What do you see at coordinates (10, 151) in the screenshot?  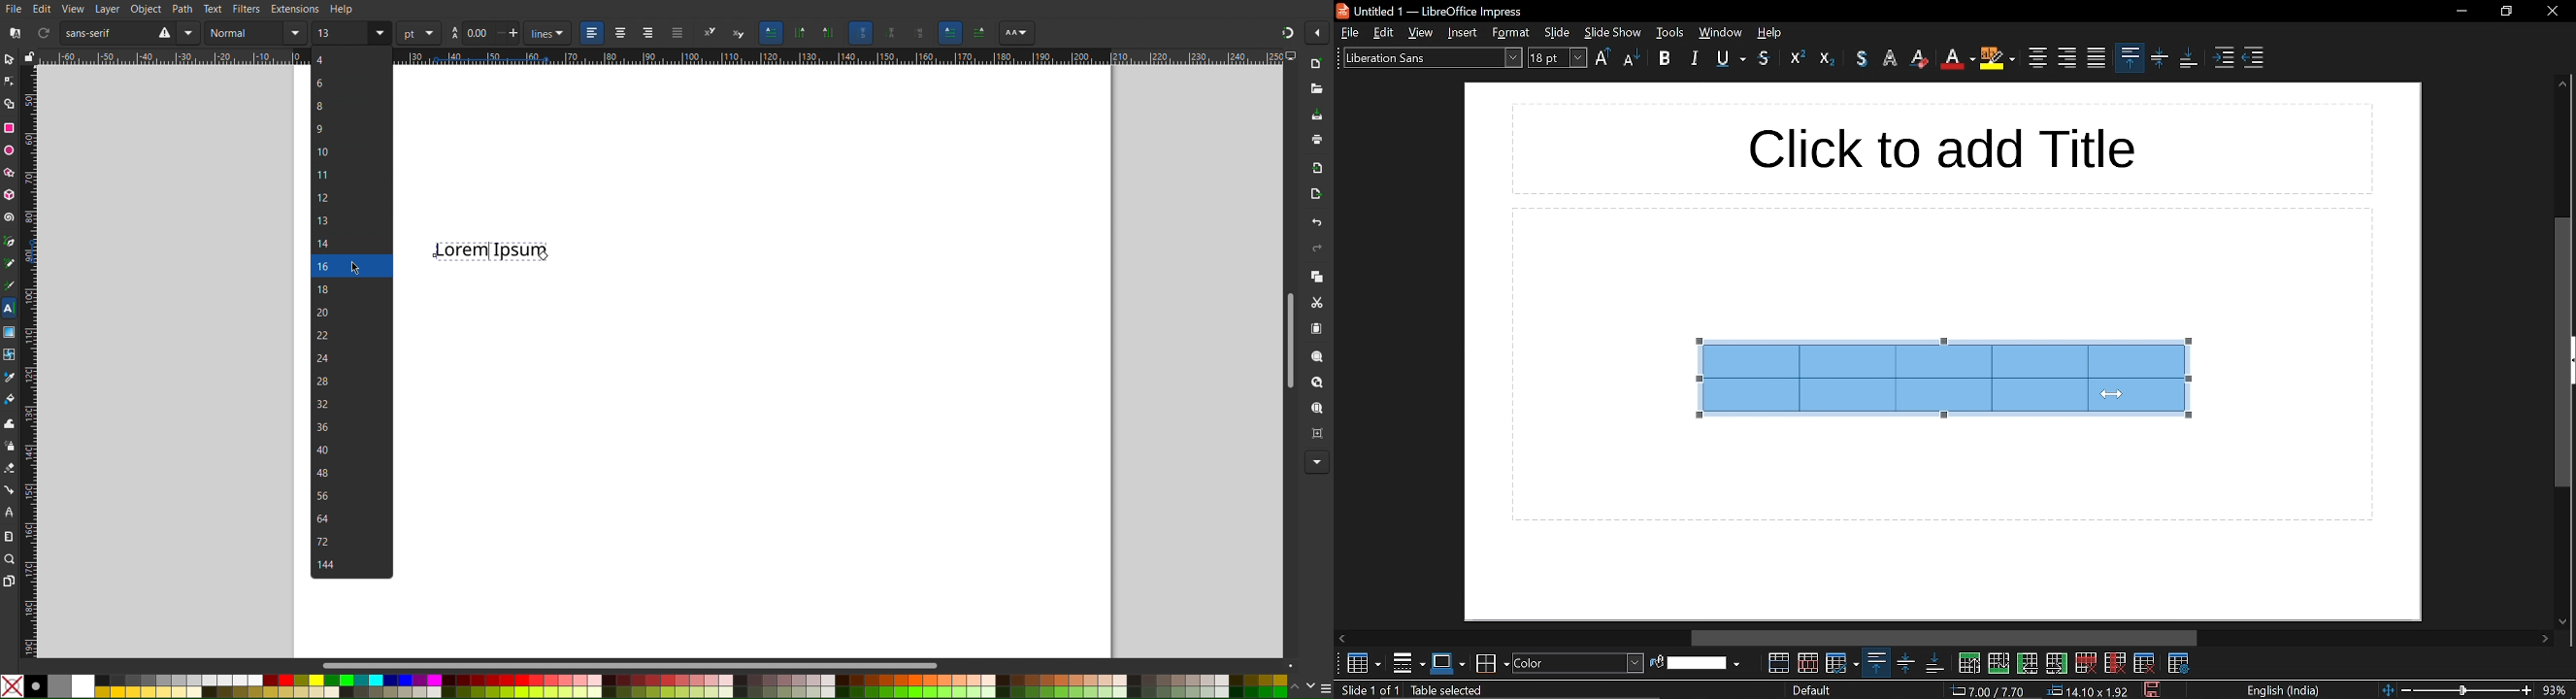 I see `Ellipse` at bounding box center [10, 151].